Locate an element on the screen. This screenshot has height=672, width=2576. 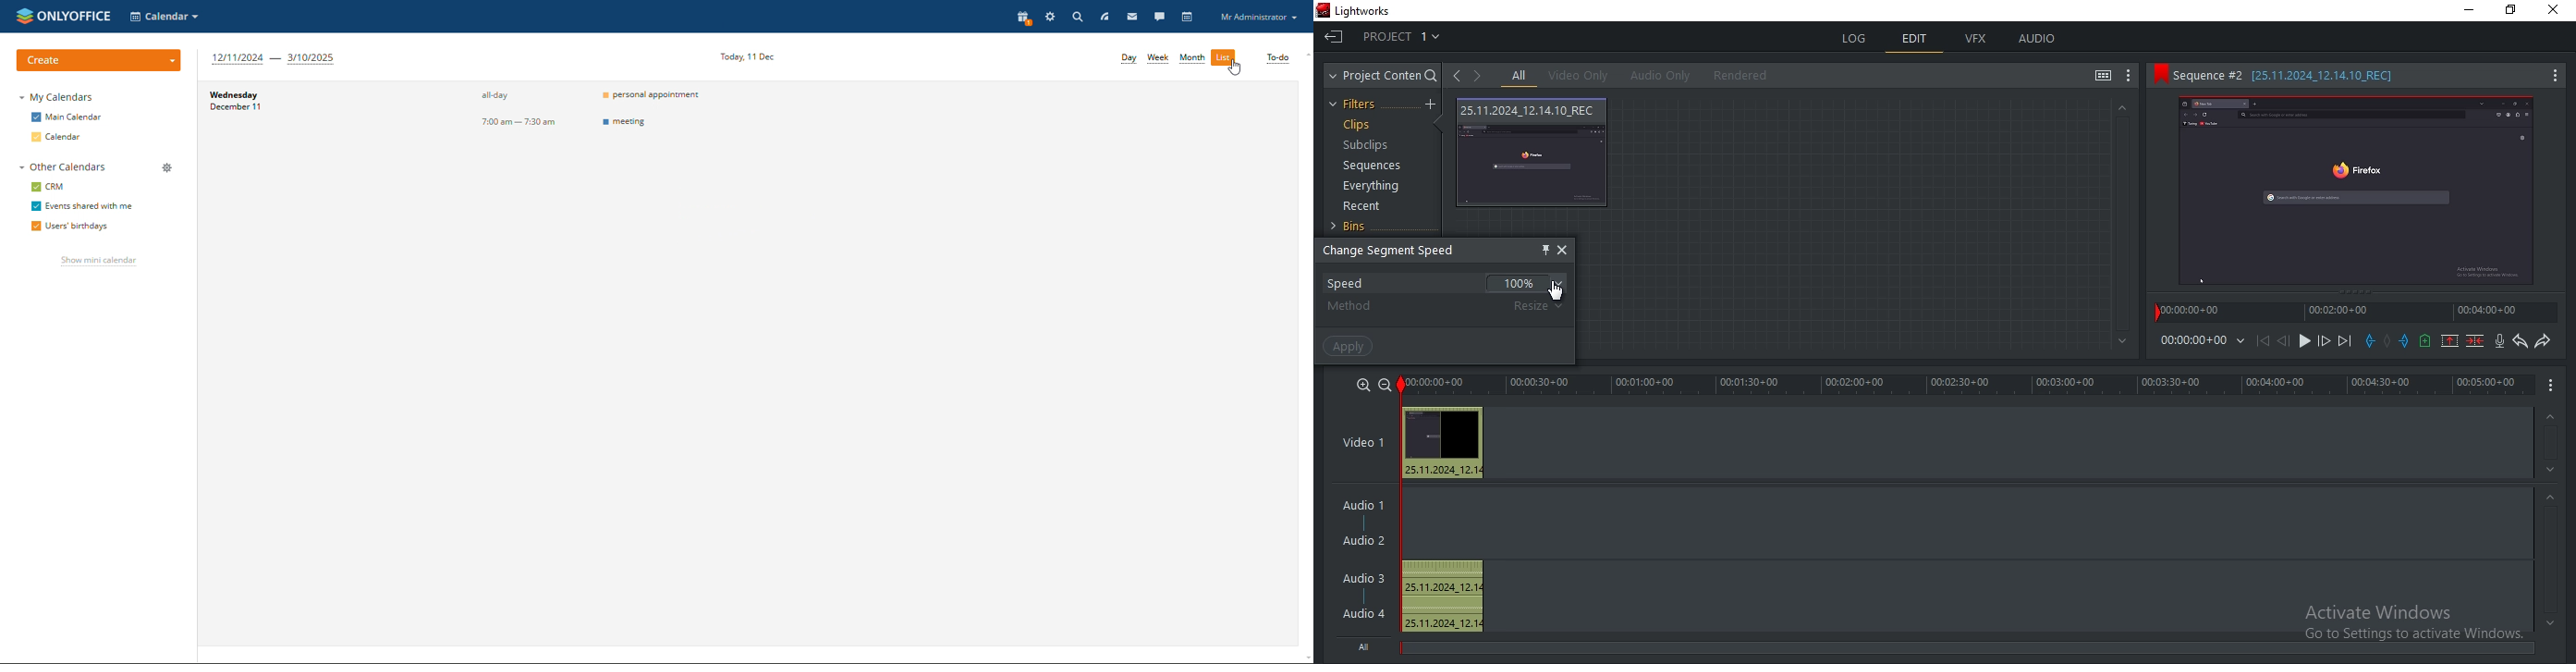
show mini calendar is located at coordinates (99, 261).